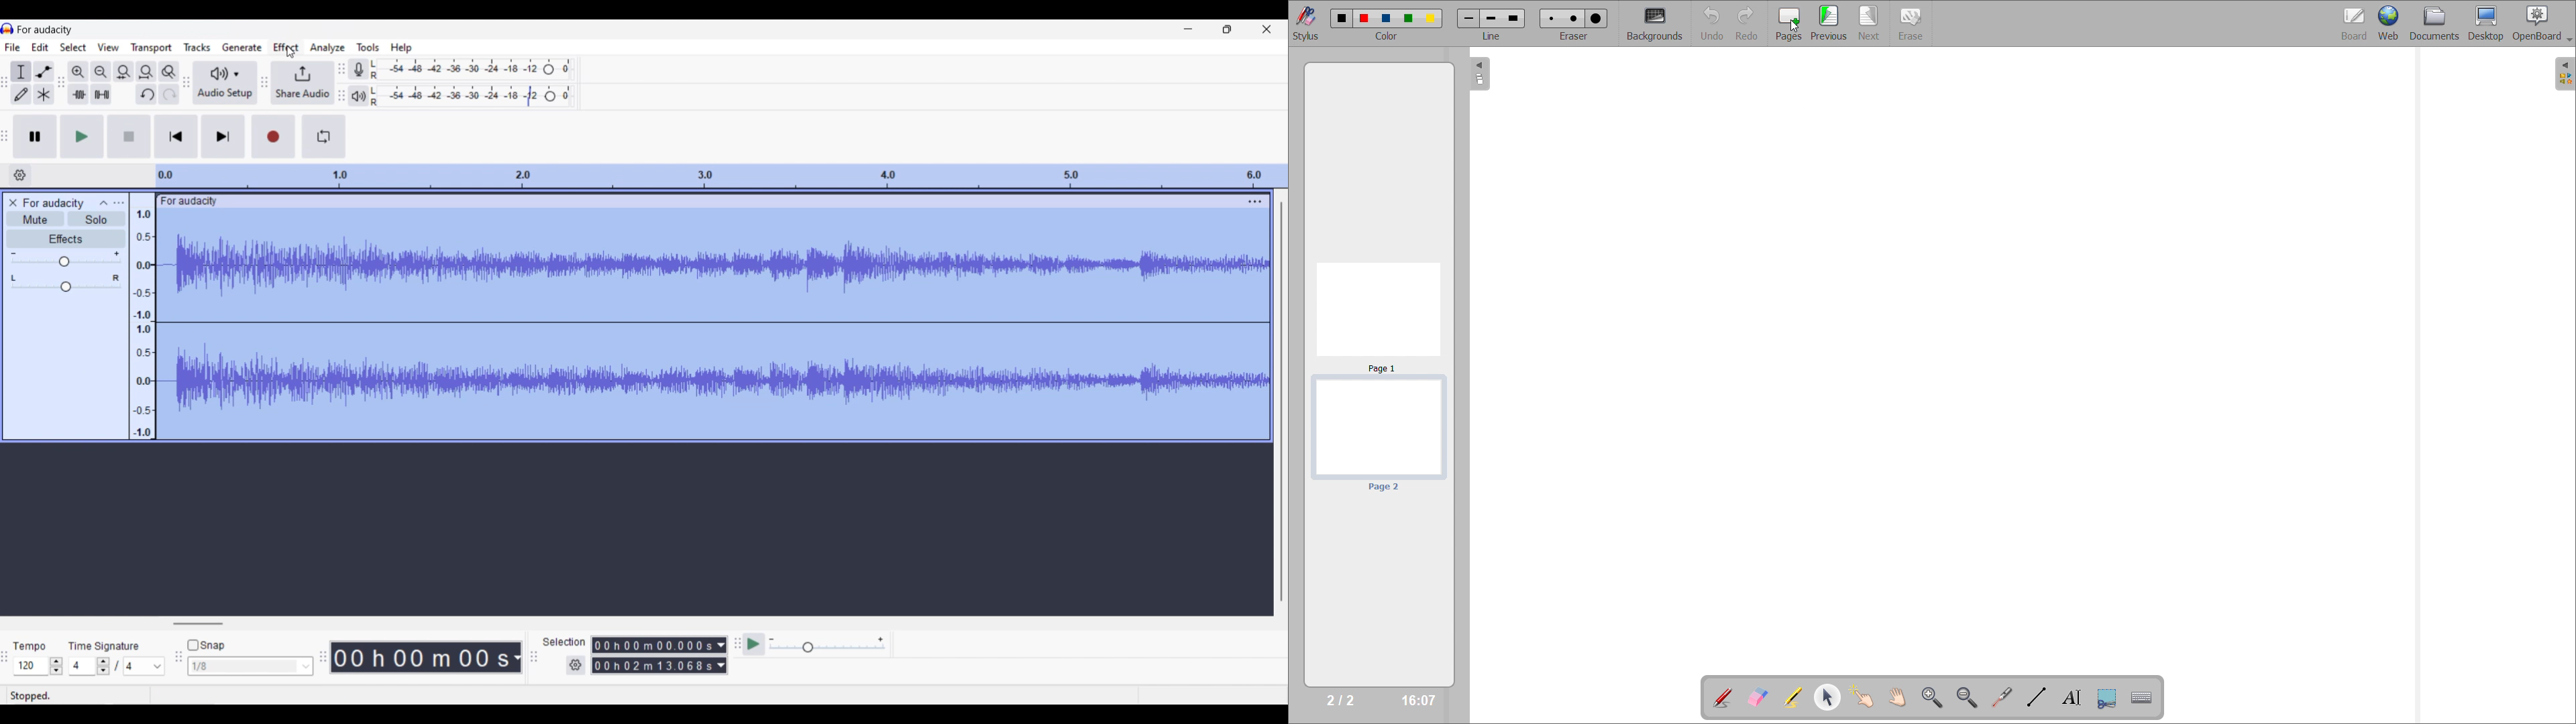 The height and width of the screenshot is (728, 2576). Describe the element at coordinates (1338, 701) in the screenshot. I see `2/2 (page count changed)` at that location.